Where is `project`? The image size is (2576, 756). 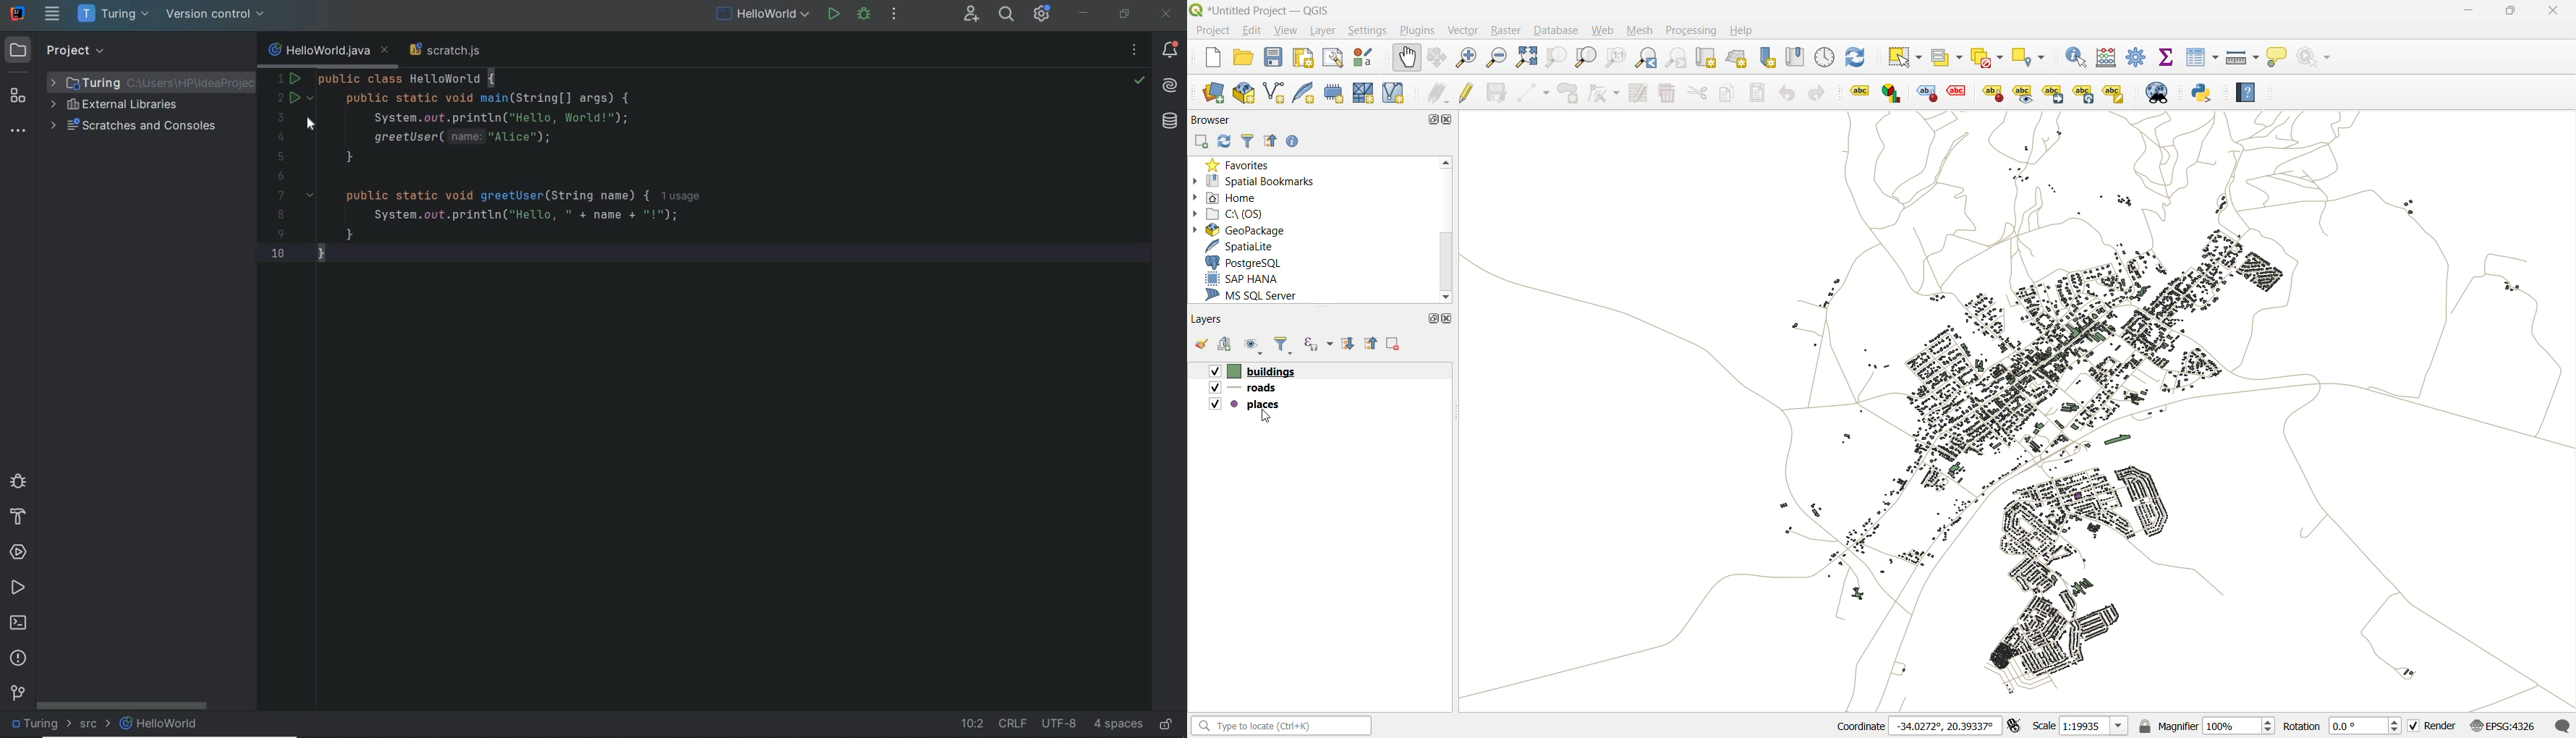
project is located at coordinates (1213, 30).